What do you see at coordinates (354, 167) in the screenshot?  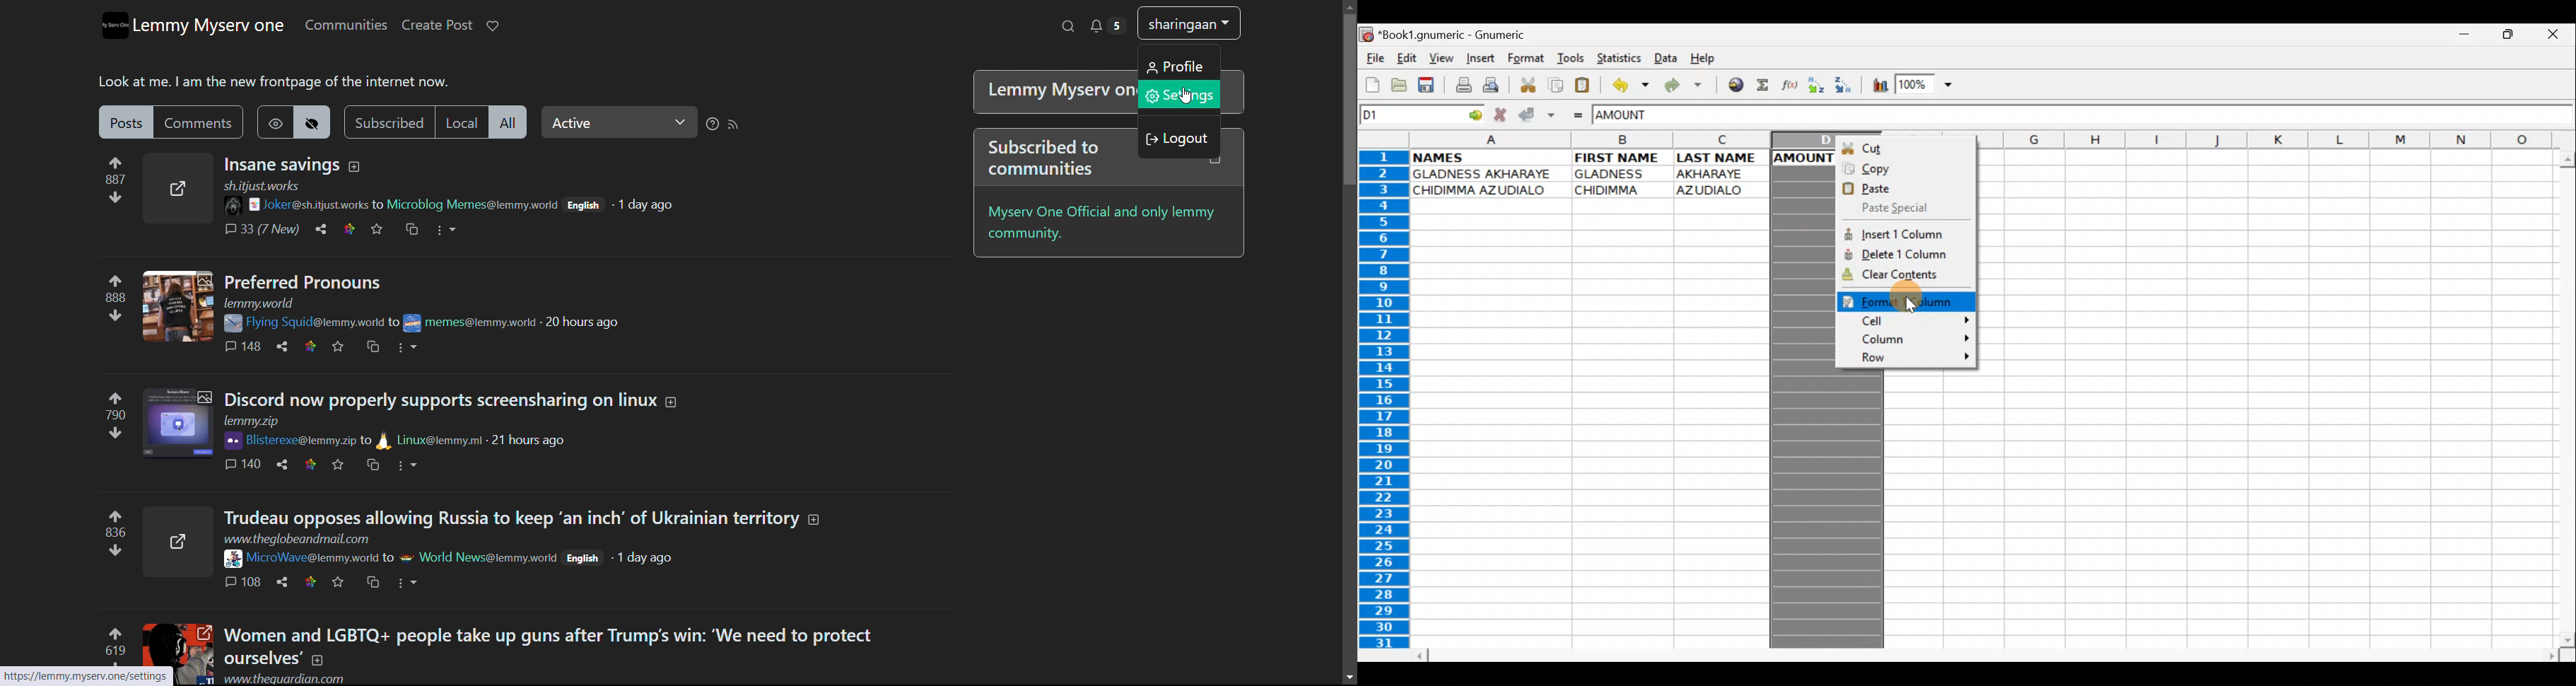 I see `expand` at bounding box center [354, 167].